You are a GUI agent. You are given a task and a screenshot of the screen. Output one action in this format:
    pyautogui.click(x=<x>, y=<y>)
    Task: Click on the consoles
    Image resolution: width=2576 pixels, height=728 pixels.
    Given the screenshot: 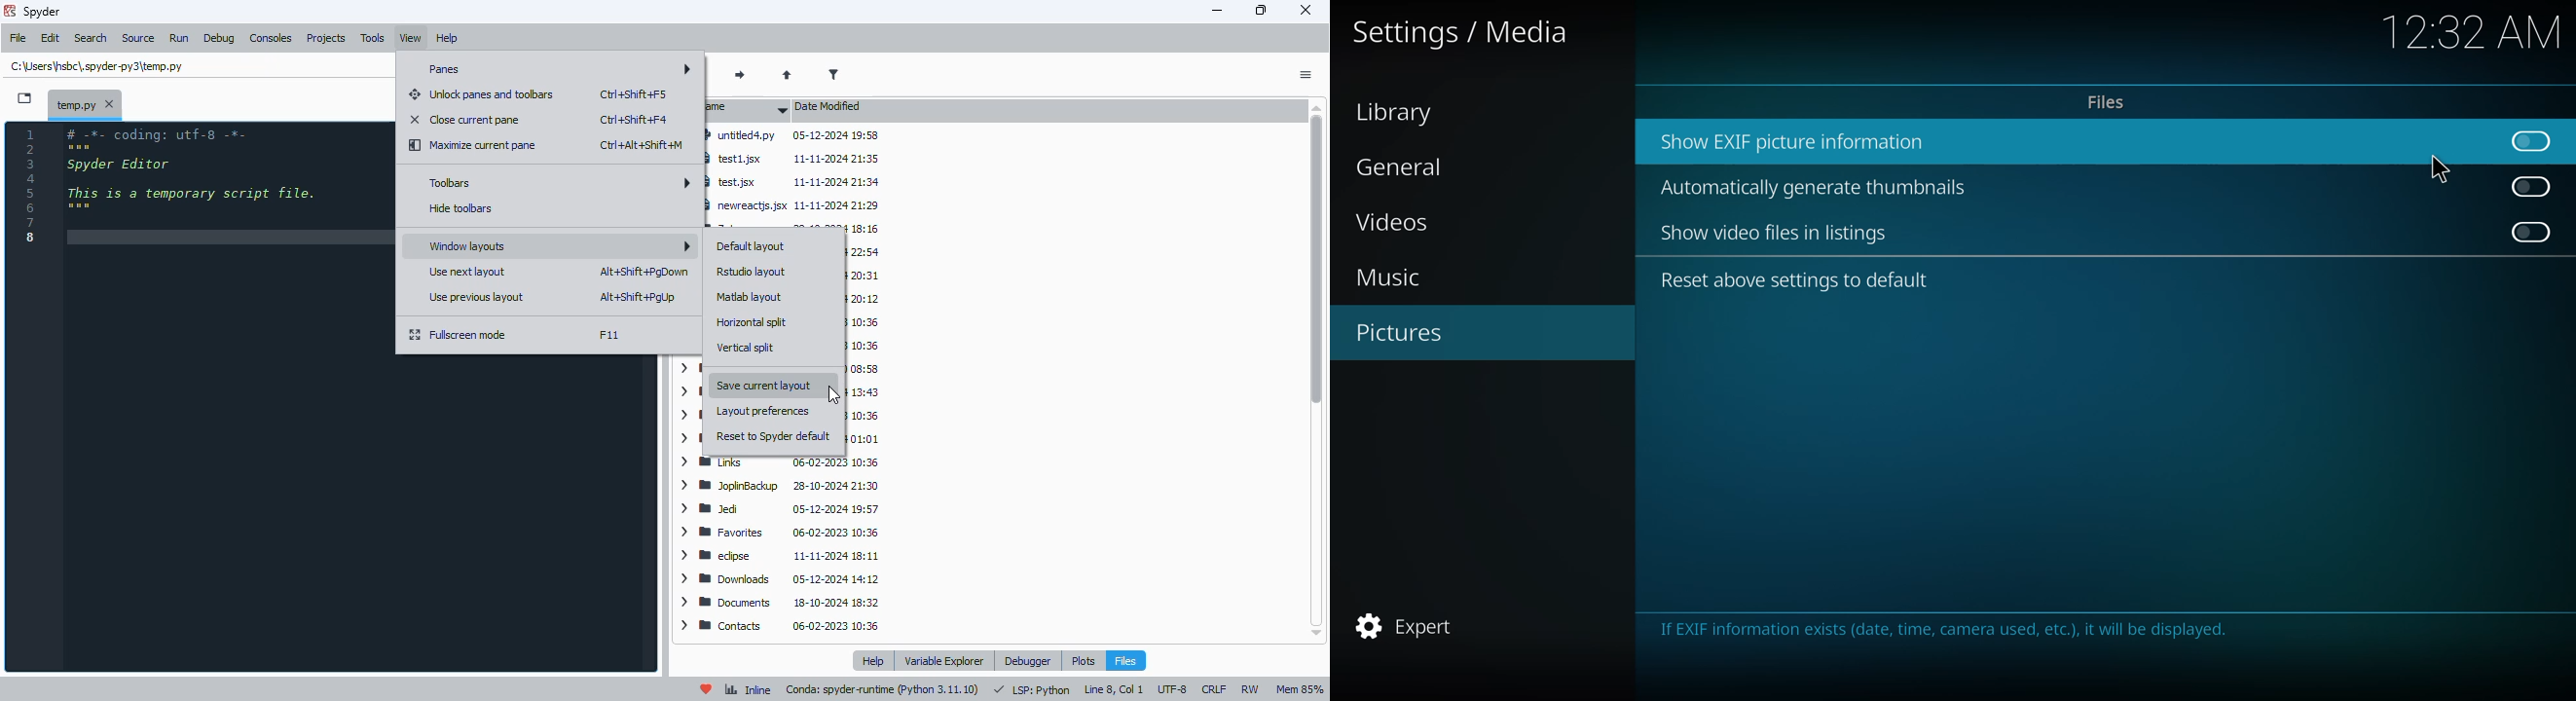 What is the action you would take?
    pyautogui.click(x=272, y=38)
    